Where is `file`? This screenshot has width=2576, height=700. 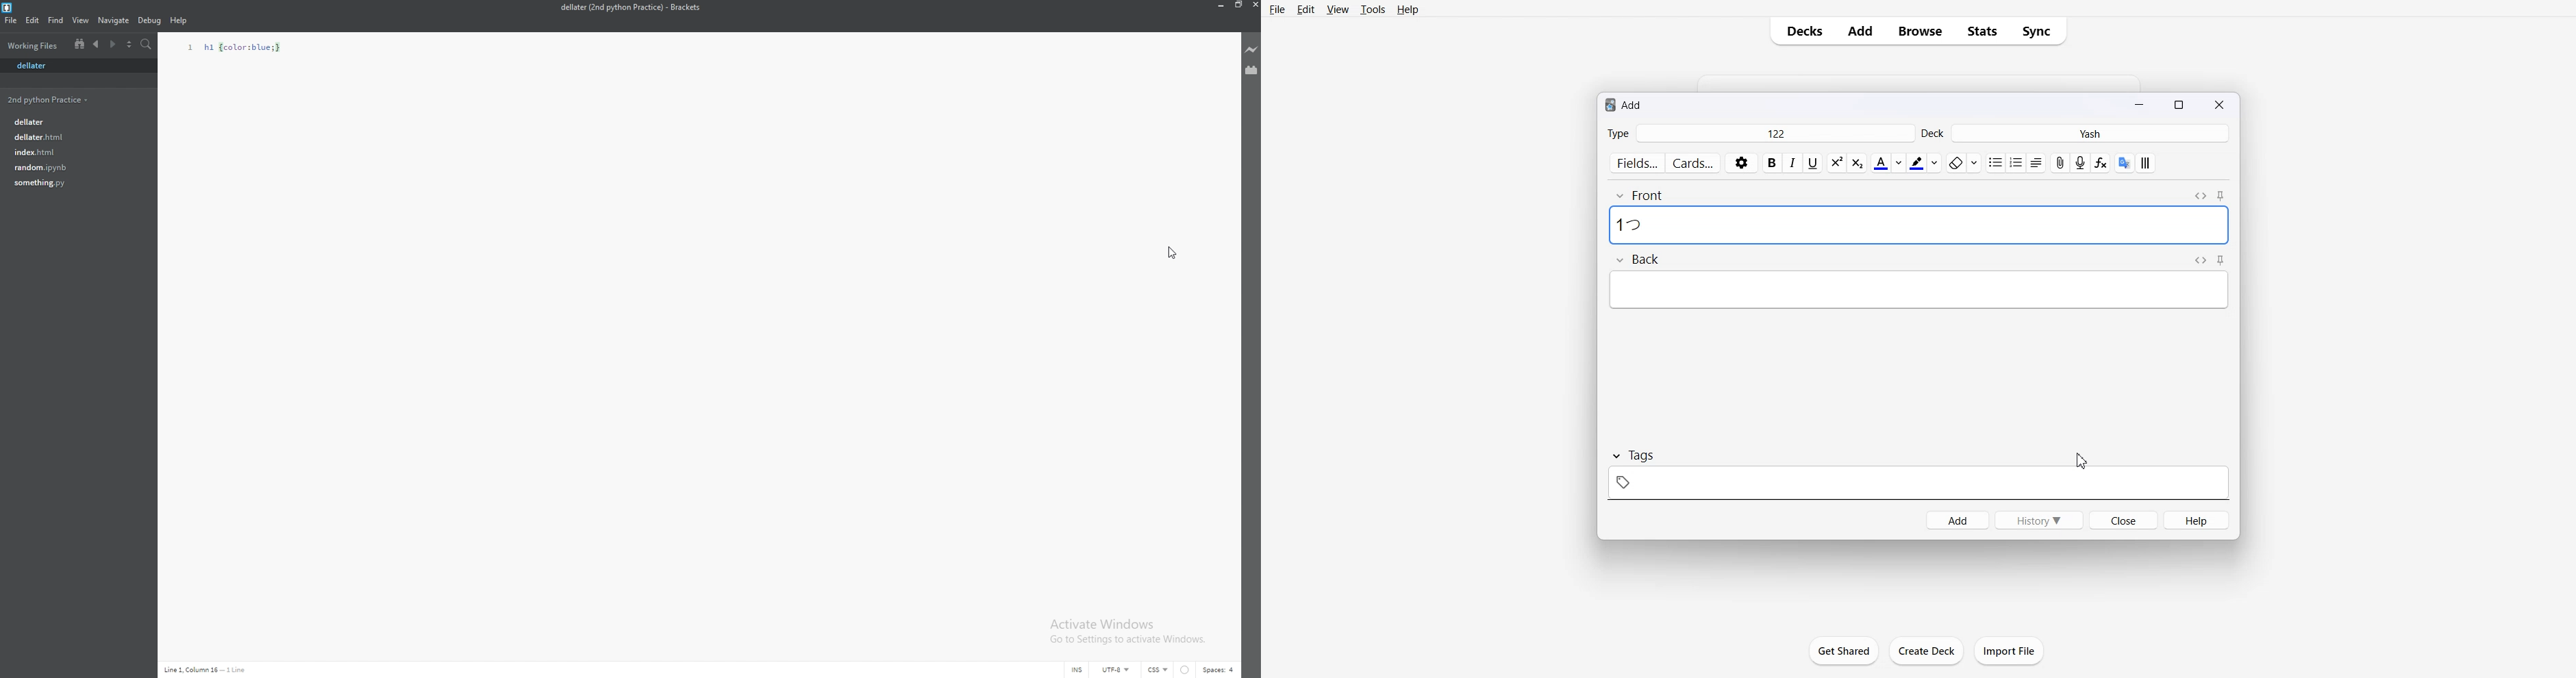 file is located at coordinates (72, 167).